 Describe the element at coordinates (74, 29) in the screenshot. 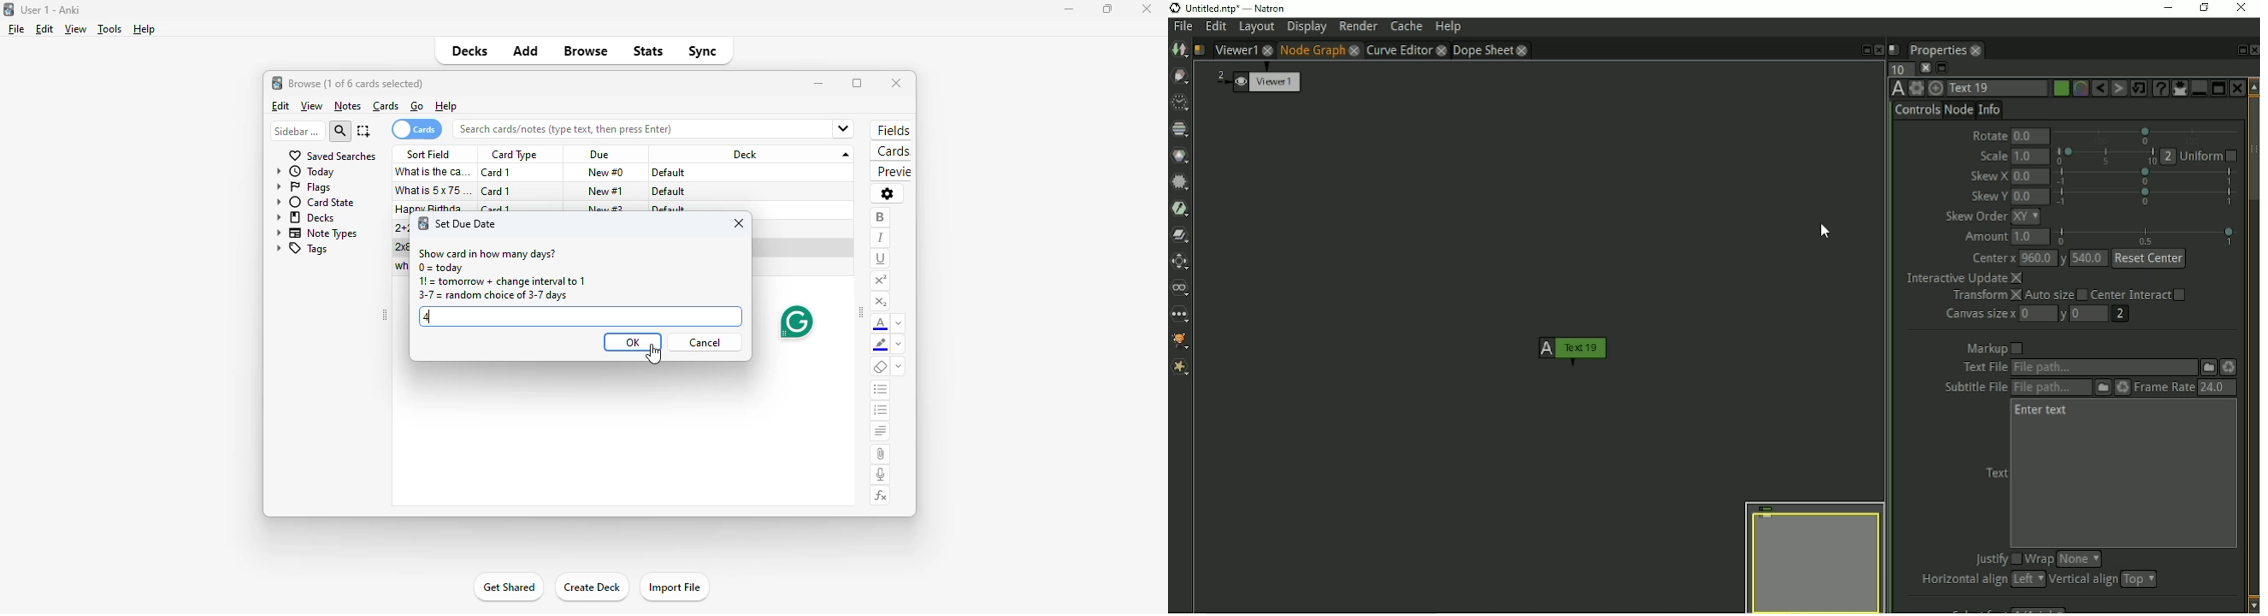

I see `view` at that location.